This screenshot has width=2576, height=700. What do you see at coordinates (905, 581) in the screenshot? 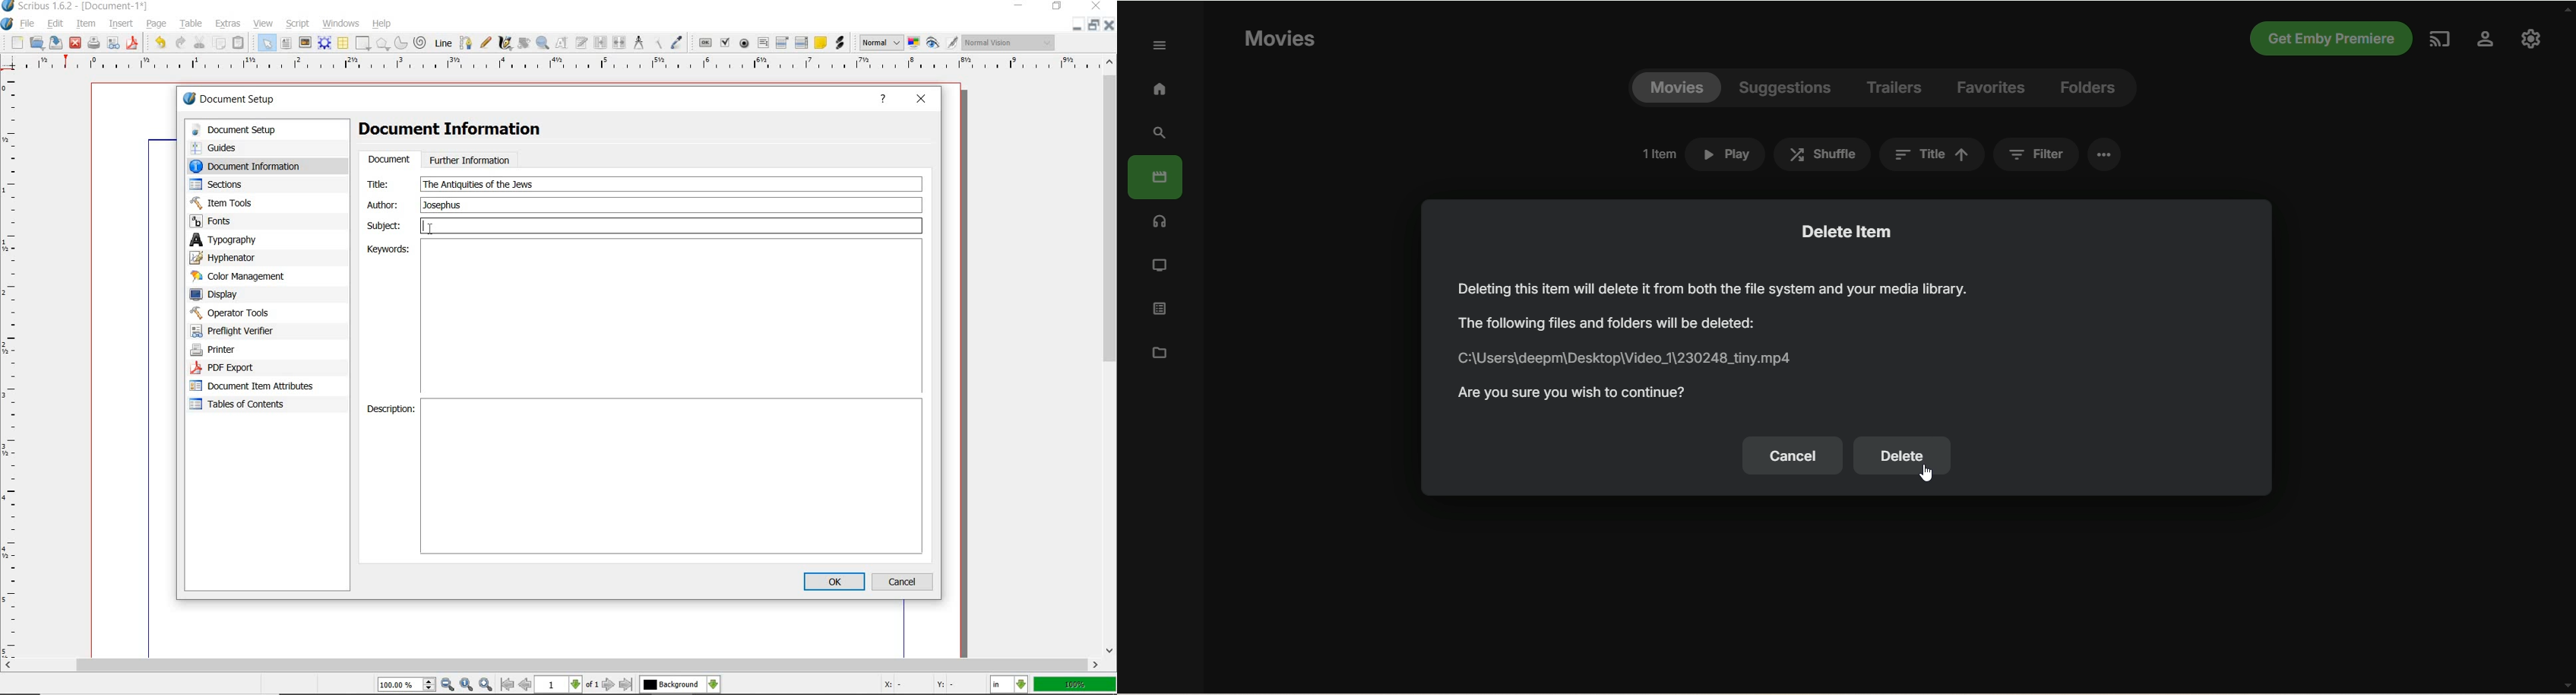
I see `cancel` at bounding box center [905, 581].